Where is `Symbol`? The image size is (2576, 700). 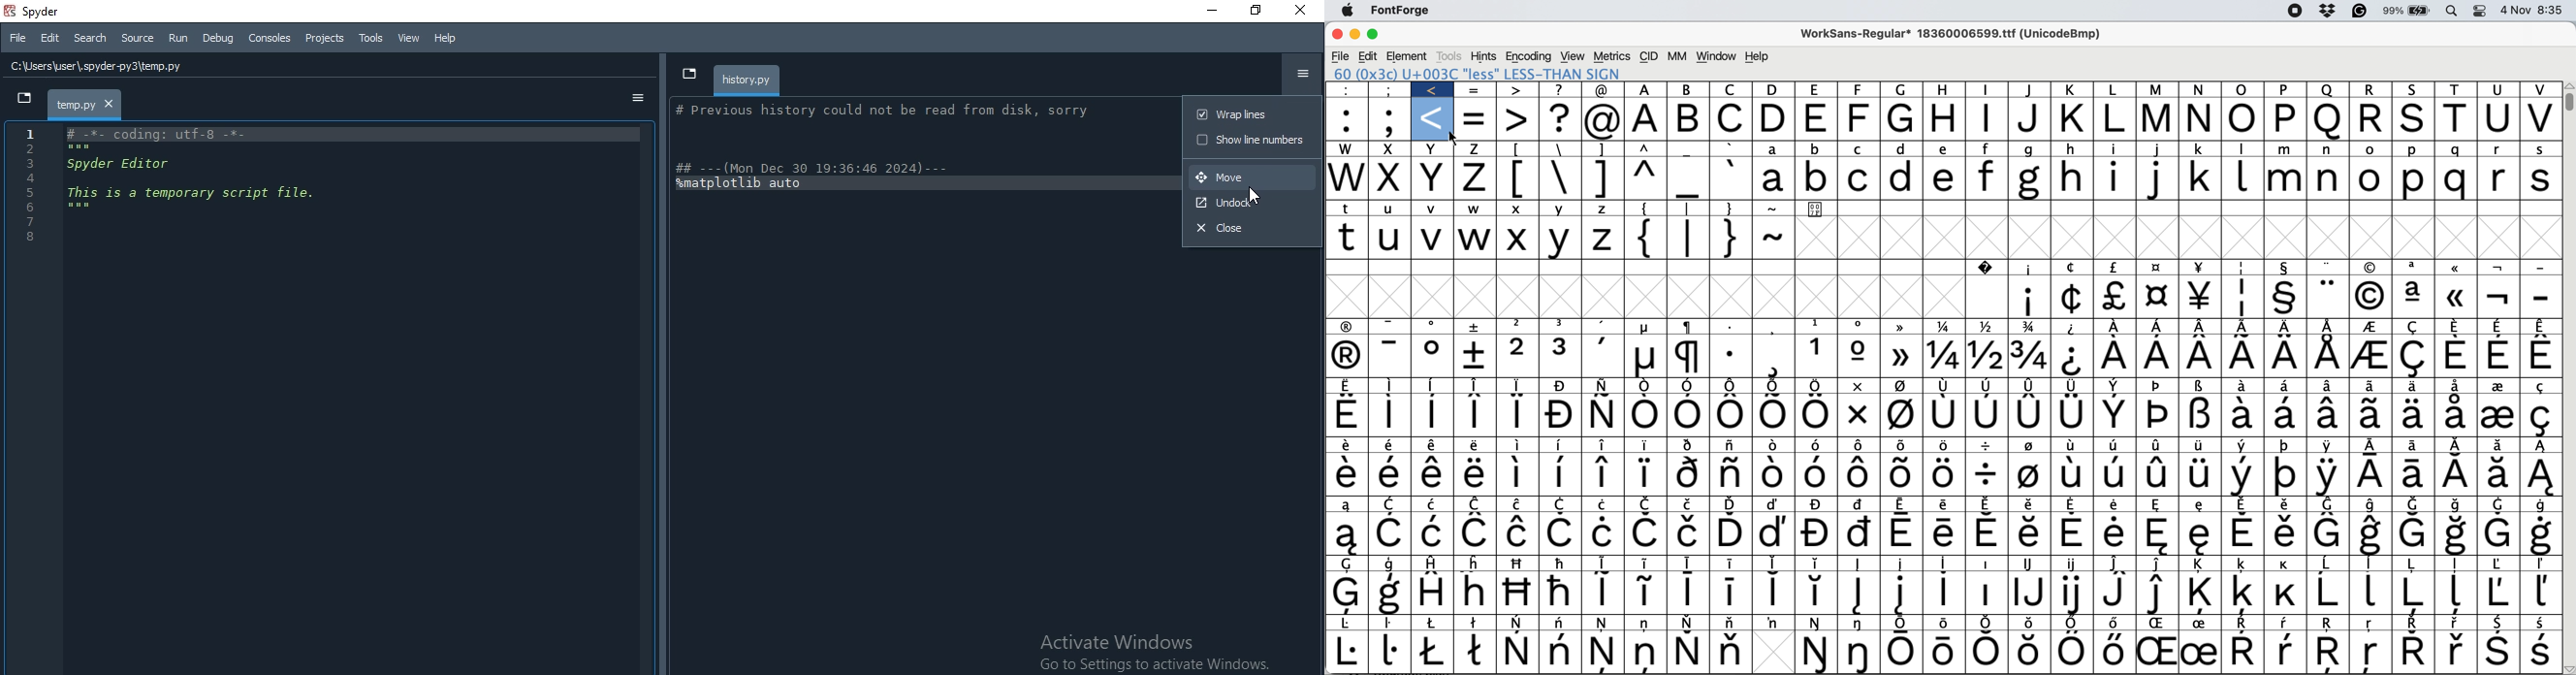 Symbol is located at coordinates (2201, 414).